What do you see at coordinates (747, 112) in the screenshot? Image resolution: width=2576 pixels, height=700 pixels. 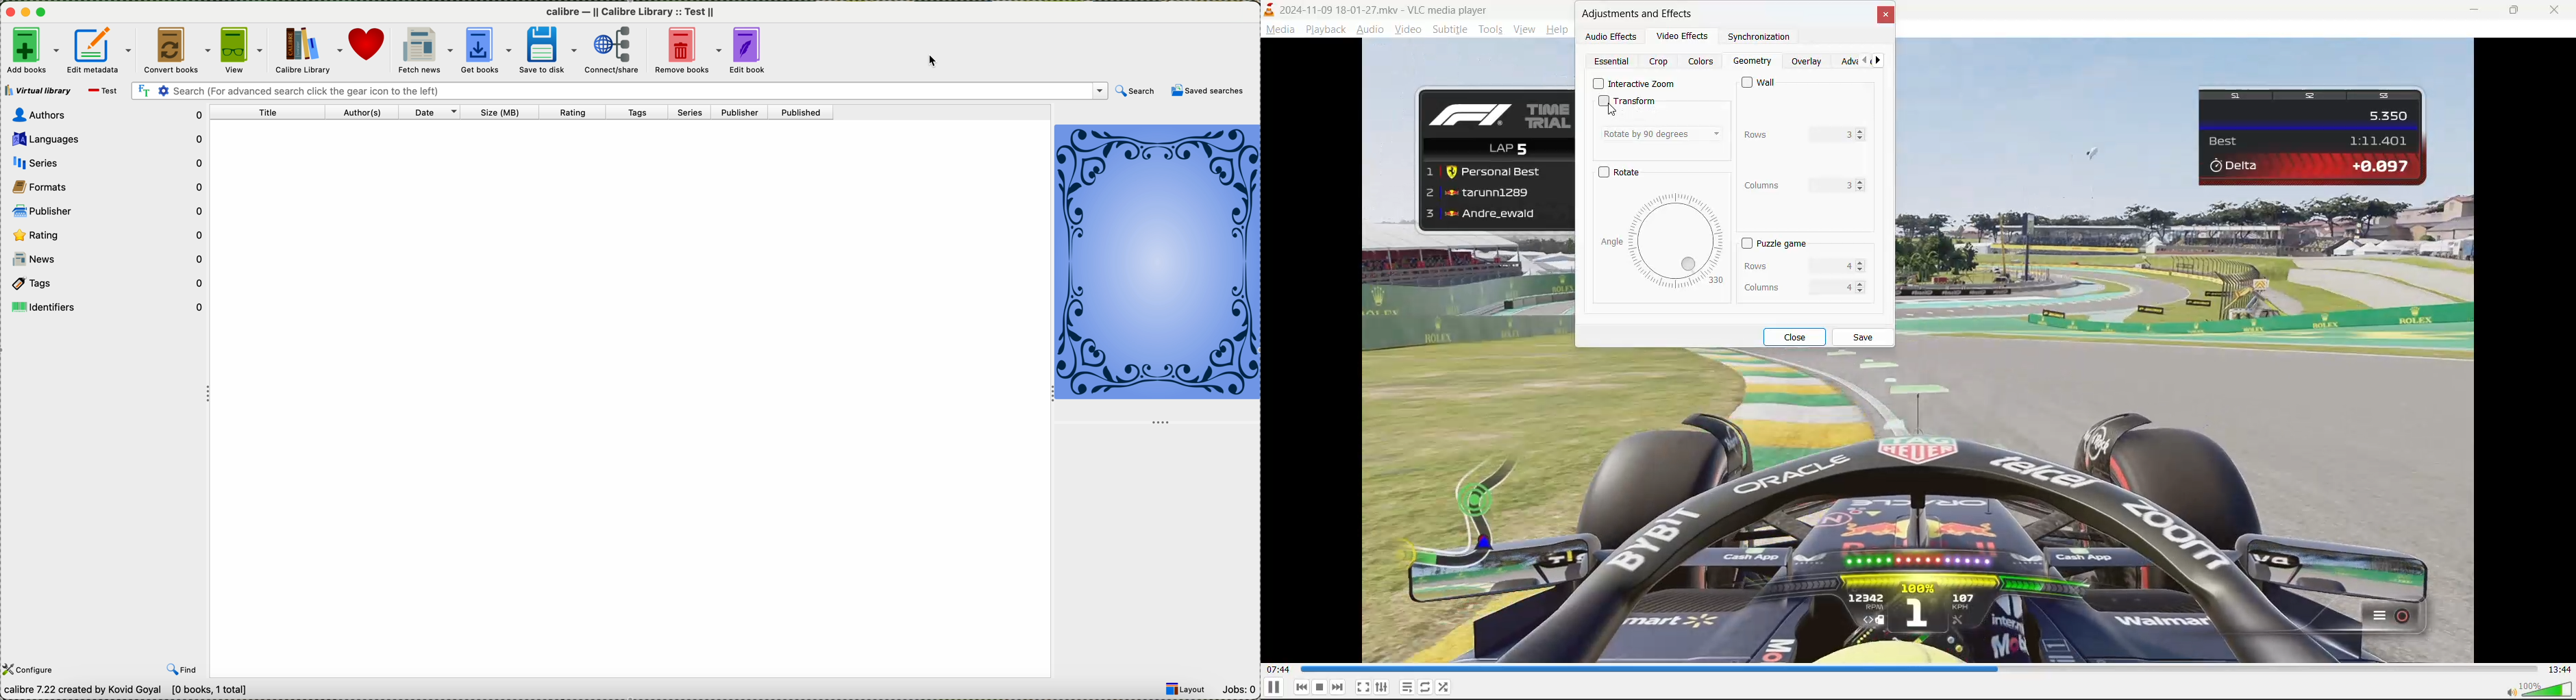 I see `publisher` at bounding box center [747, 112].